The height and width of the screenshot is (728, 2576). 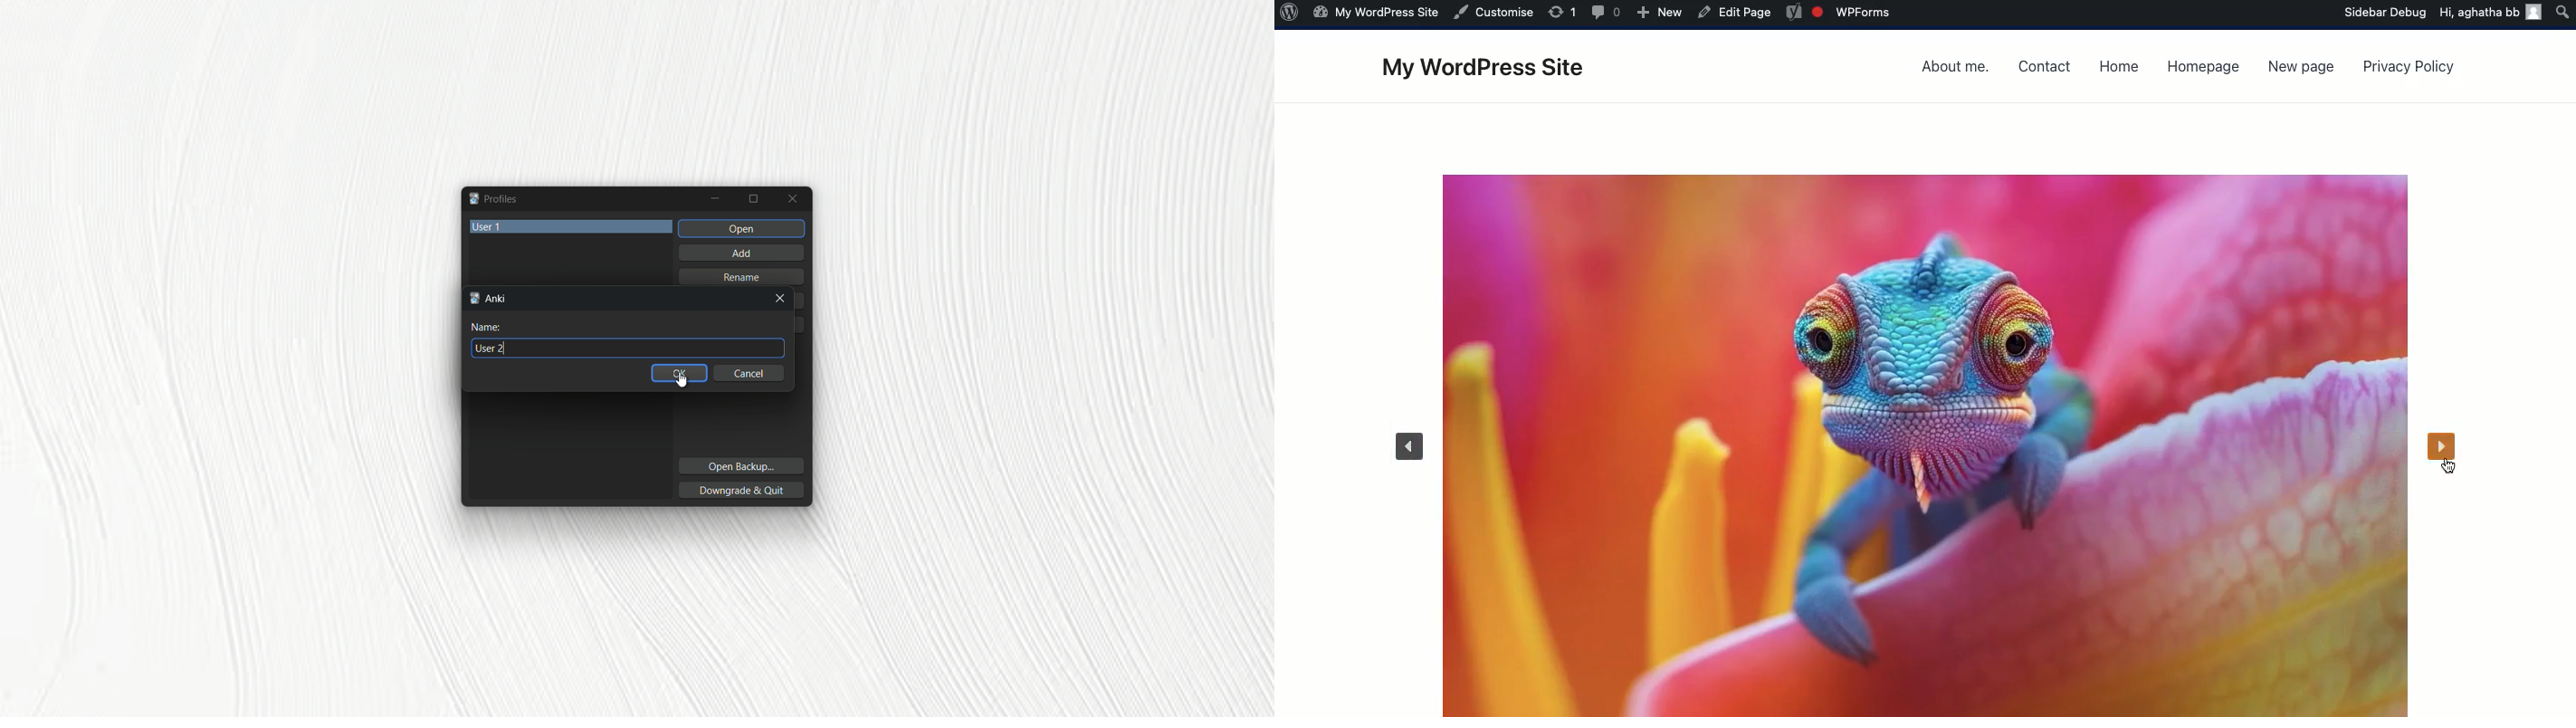 I want to click on ok, so click(x=679, y=375).